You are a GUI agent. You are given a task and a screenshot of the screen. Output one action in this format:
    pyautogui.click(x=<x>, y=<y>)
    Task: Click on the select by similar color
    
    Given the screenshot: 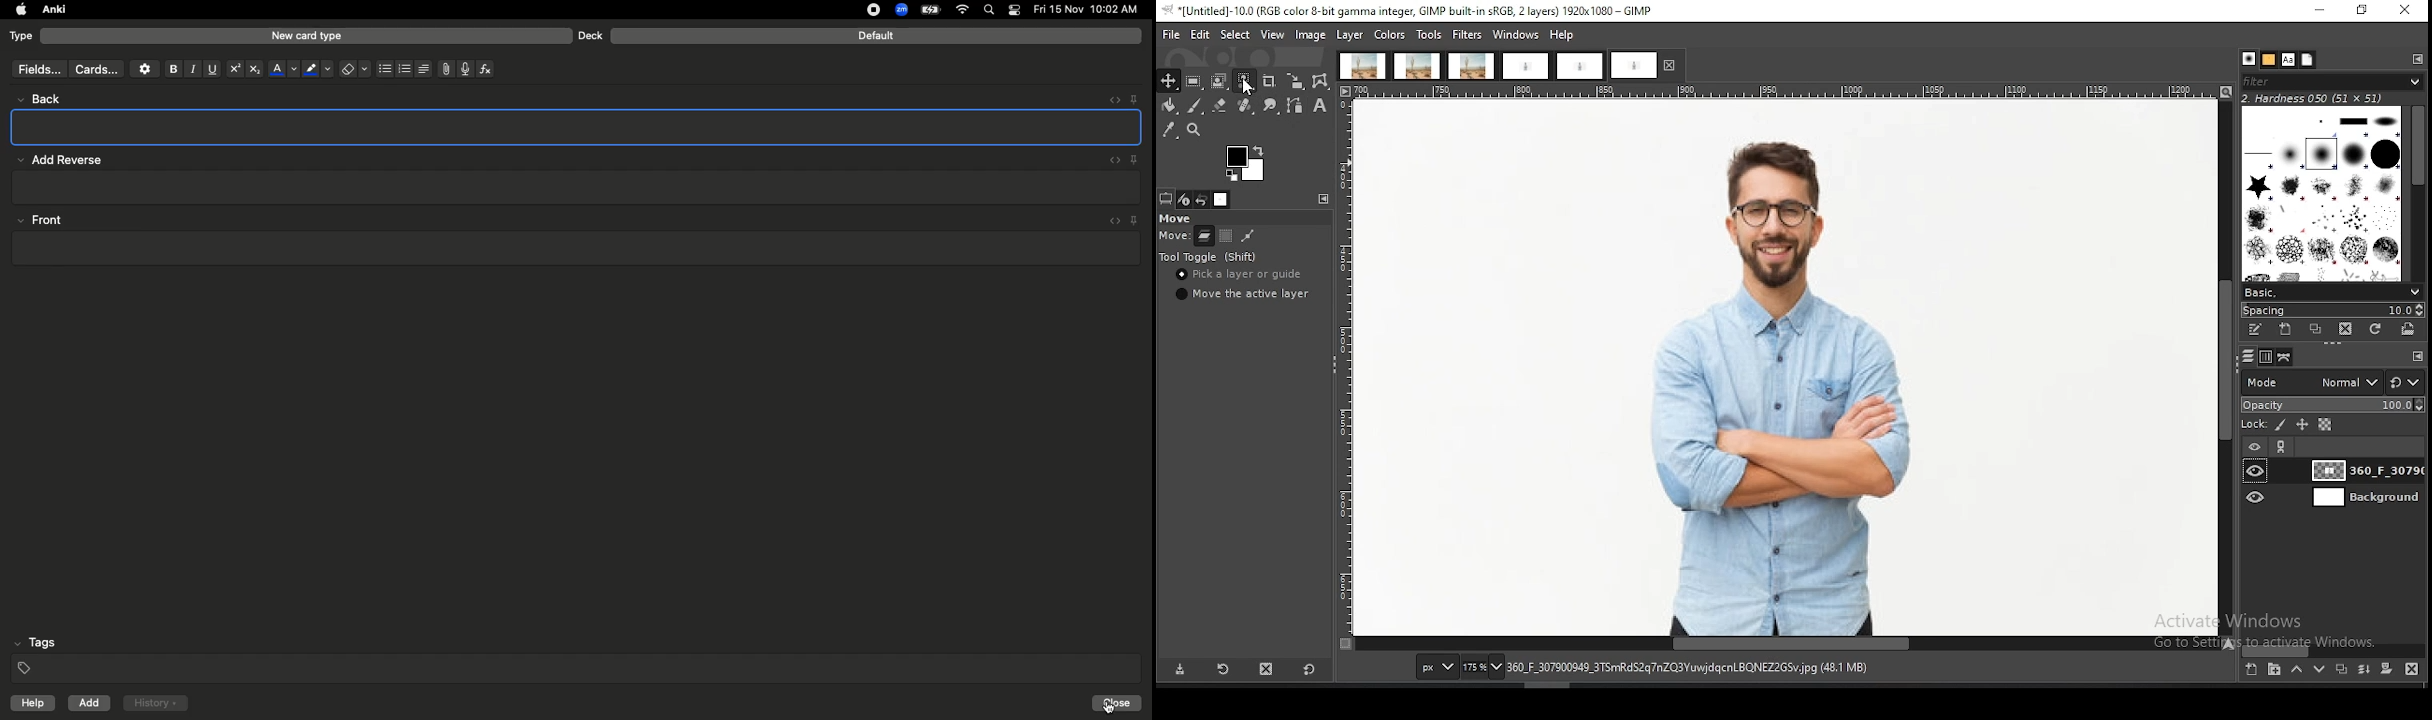 What is the action you would take?
    pyautogui.click(x=1244, y=81)
    